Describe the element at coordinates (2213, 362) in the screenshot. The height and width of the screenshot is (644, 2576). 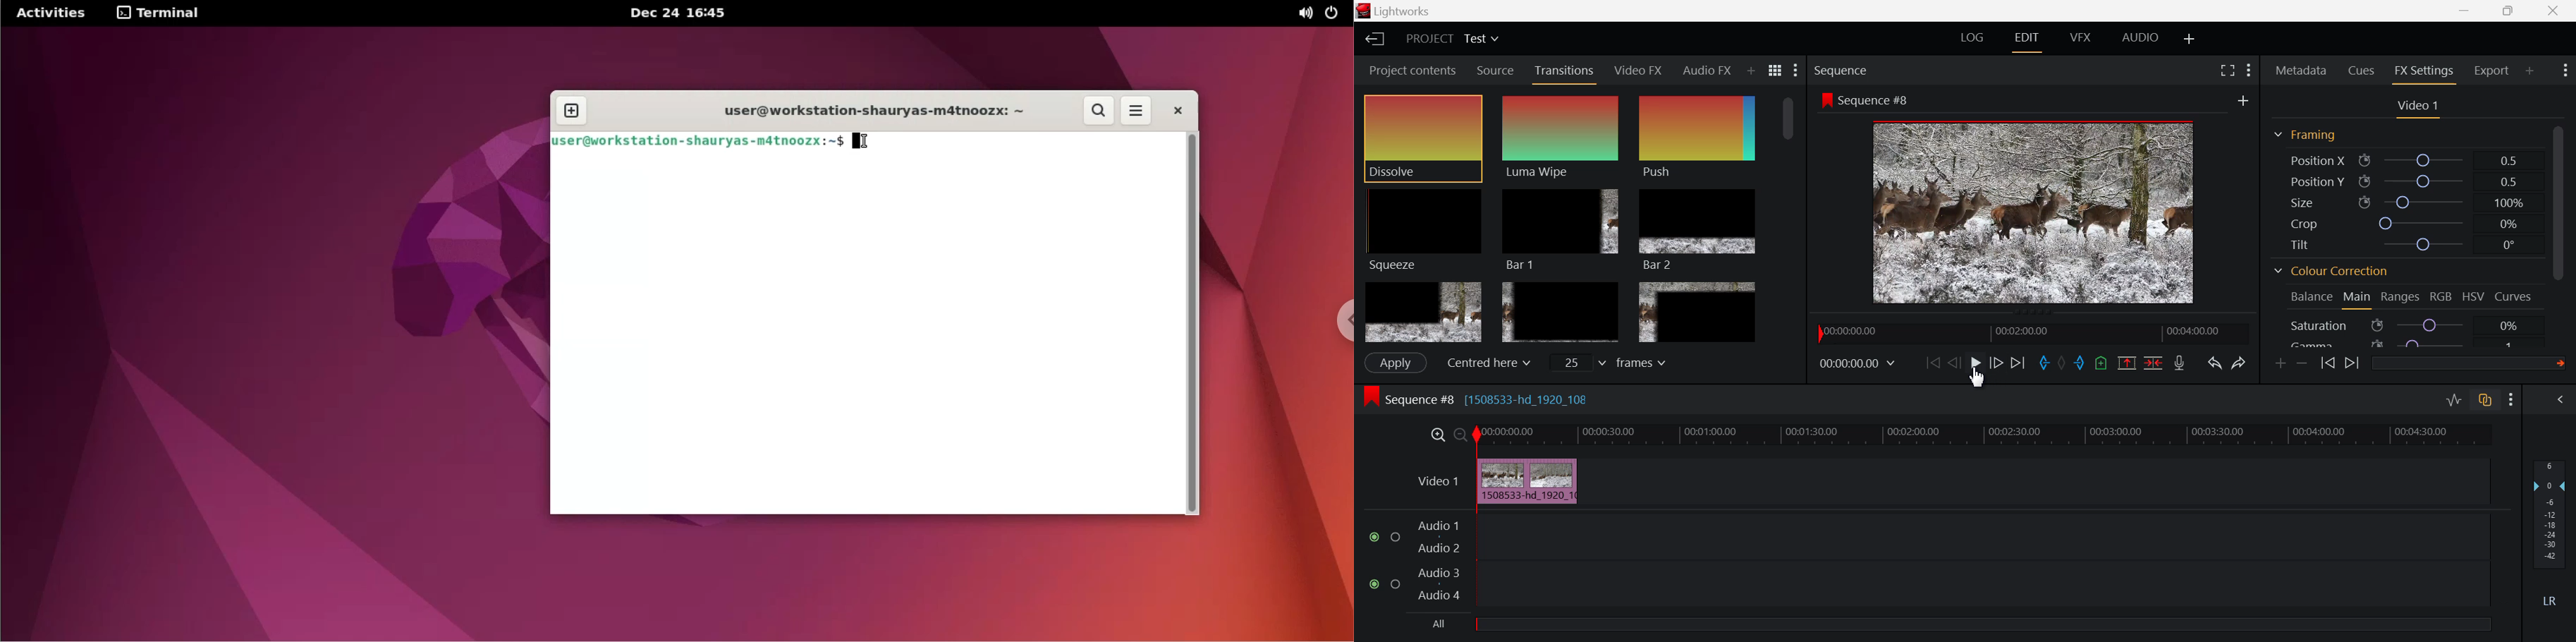
I see `Undo` at that location.